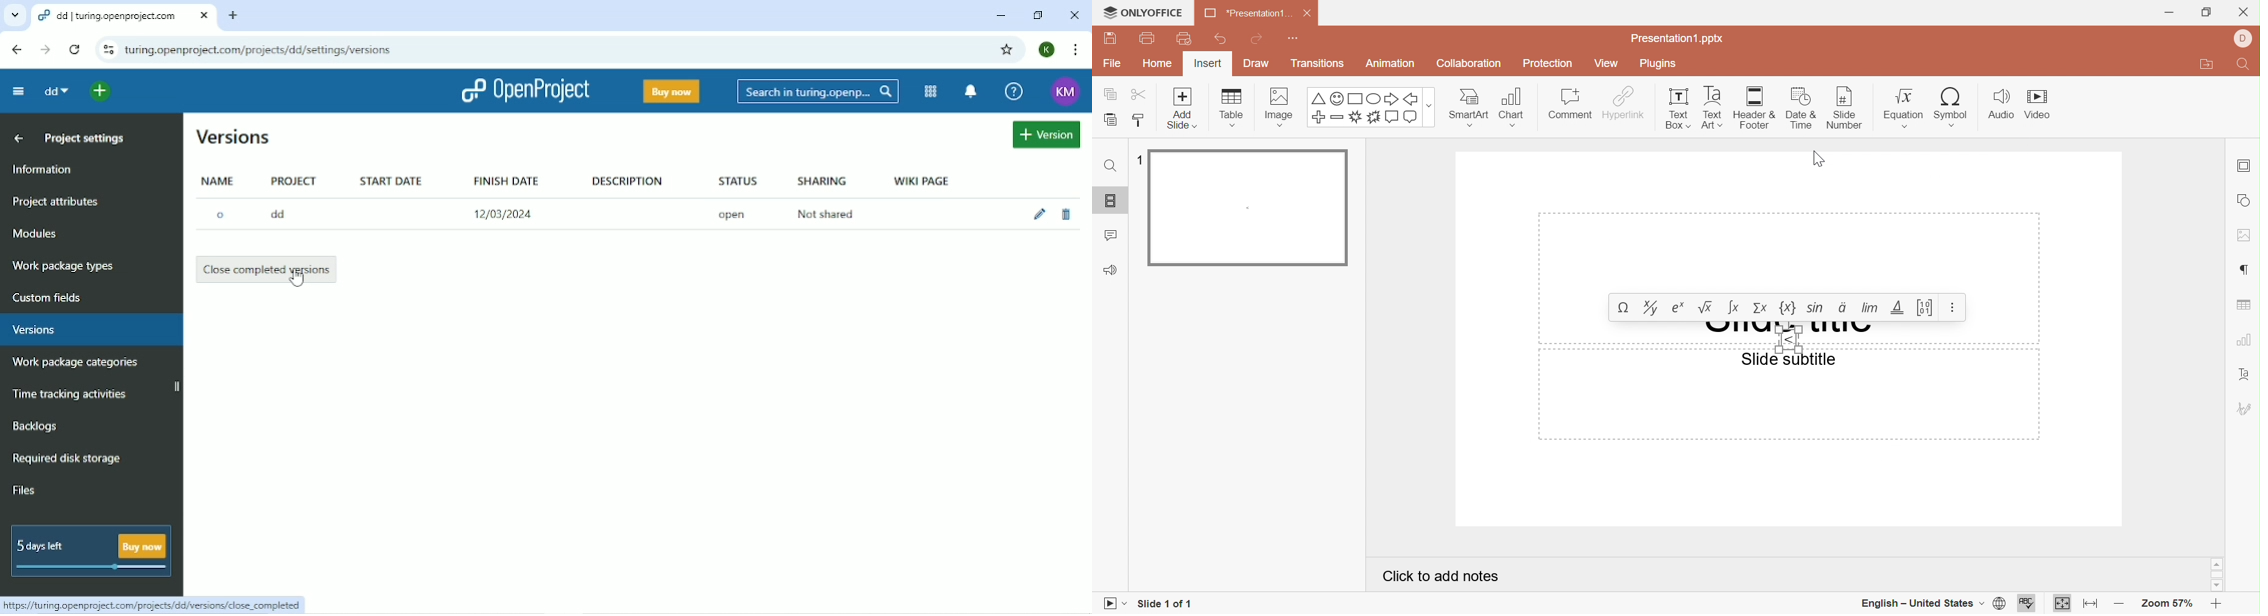 The width and height of the screenshot is (2268, 616). Describe the element at coordinates (929, 91) in the screenshot. I see `modules` at that location.